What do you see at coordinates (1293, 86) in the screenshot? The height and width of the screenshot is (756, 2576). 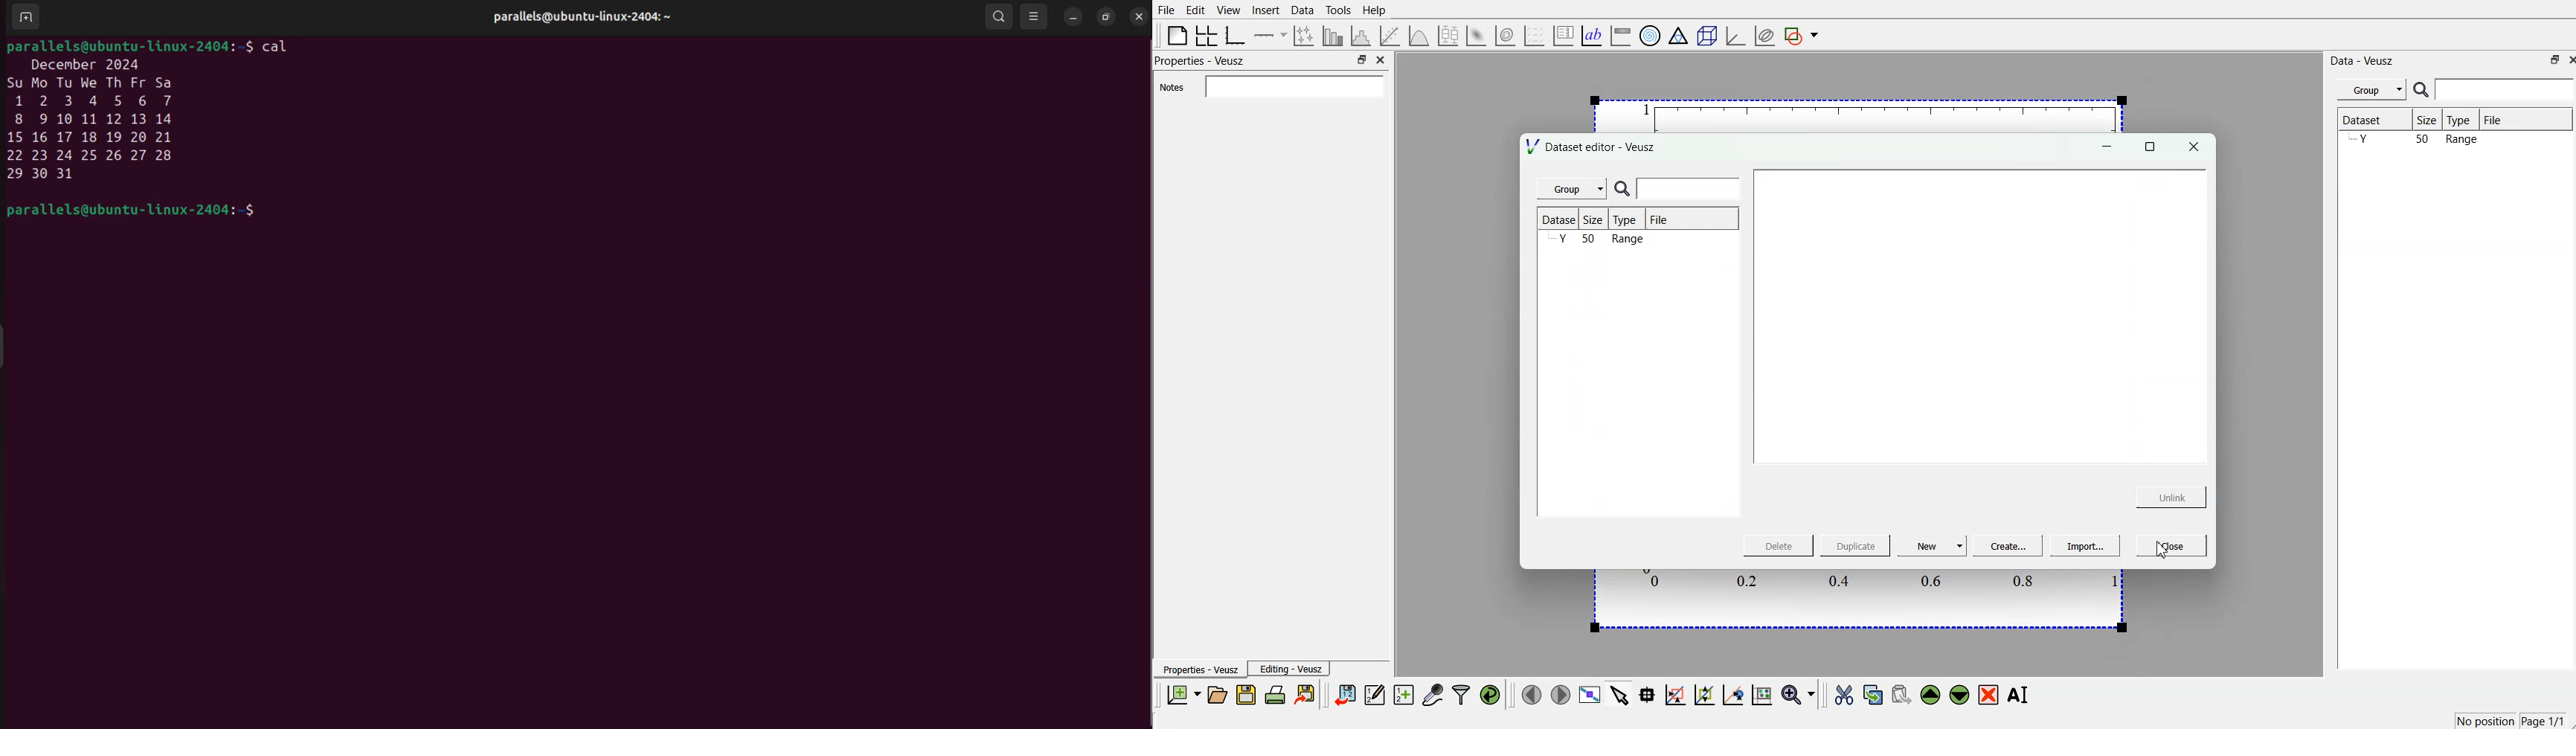 I see `Notes field` at bounding box center [1293, 86].